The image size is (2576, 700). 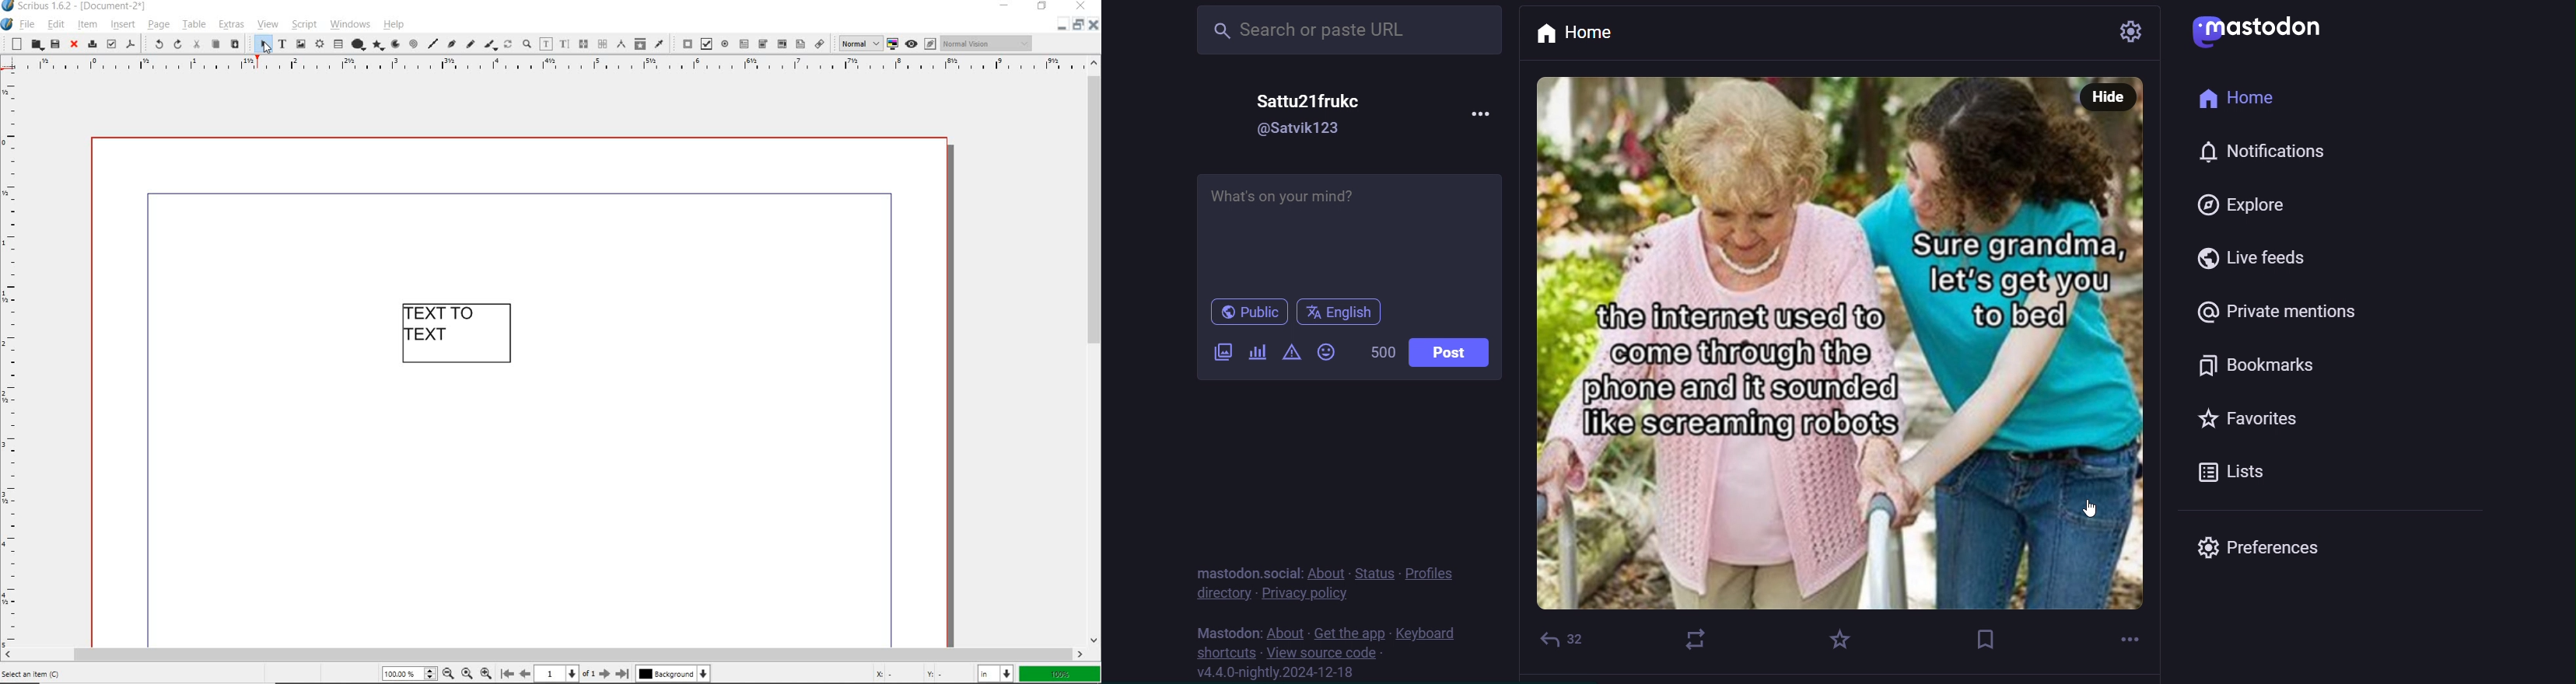 I want to click on pdf text field, so click(x=744, y=43).